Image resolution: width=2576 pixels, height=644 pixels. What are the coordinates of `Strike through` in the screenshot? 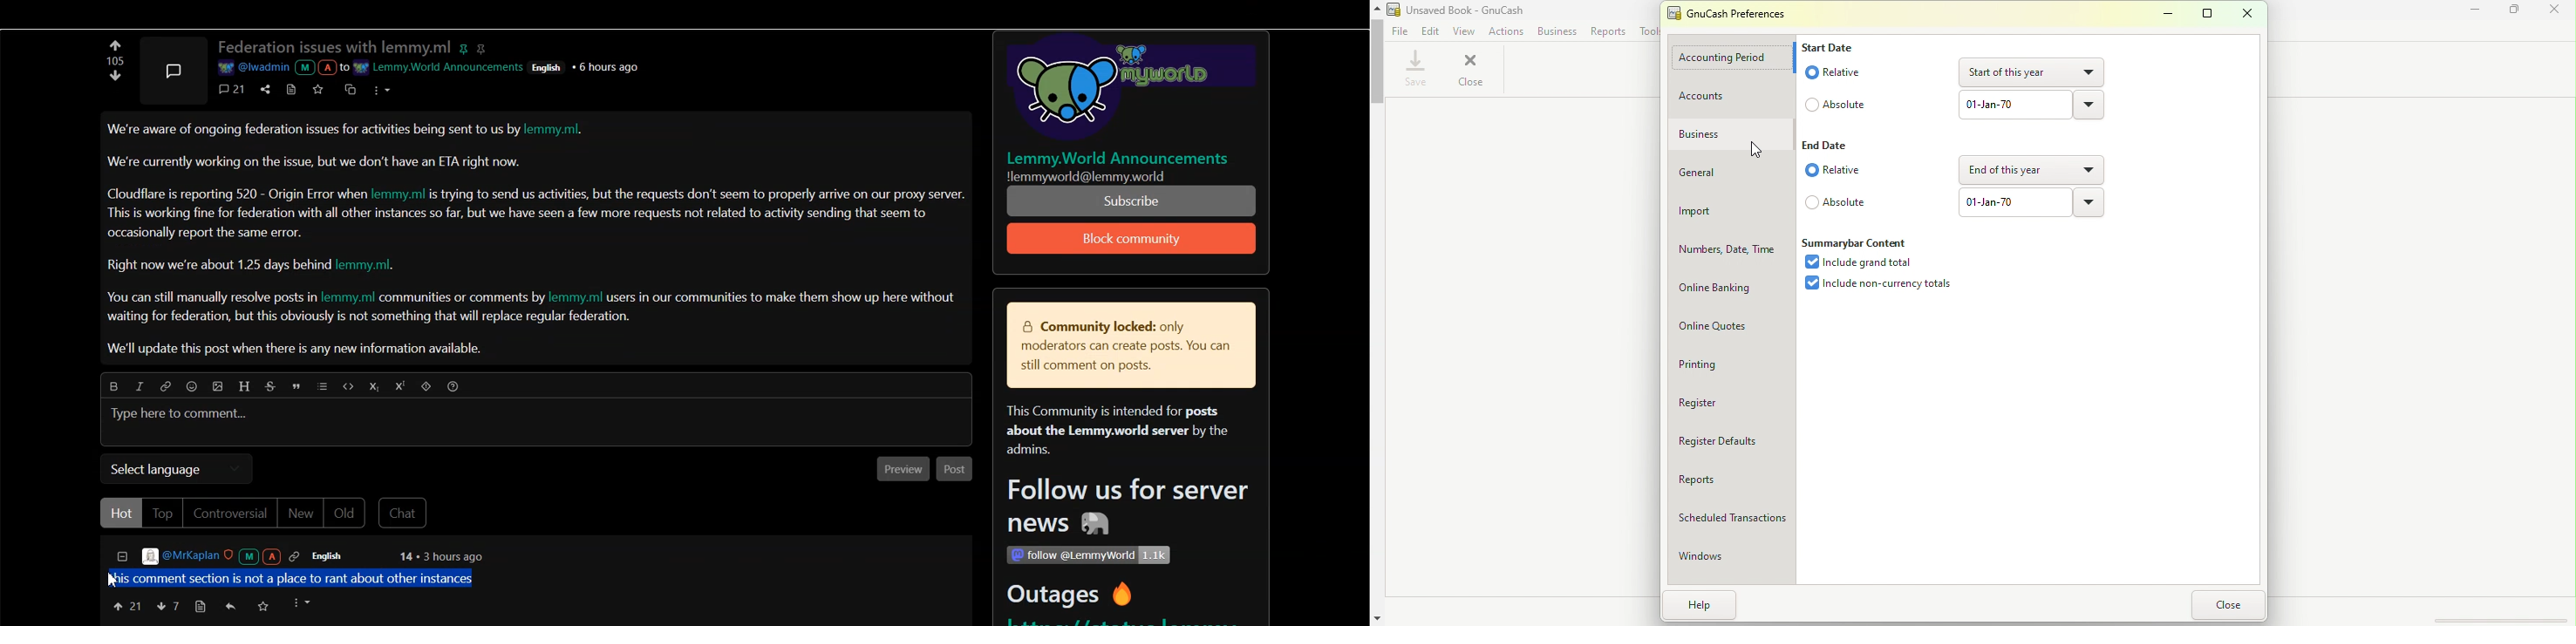 It's located at (273, 387).